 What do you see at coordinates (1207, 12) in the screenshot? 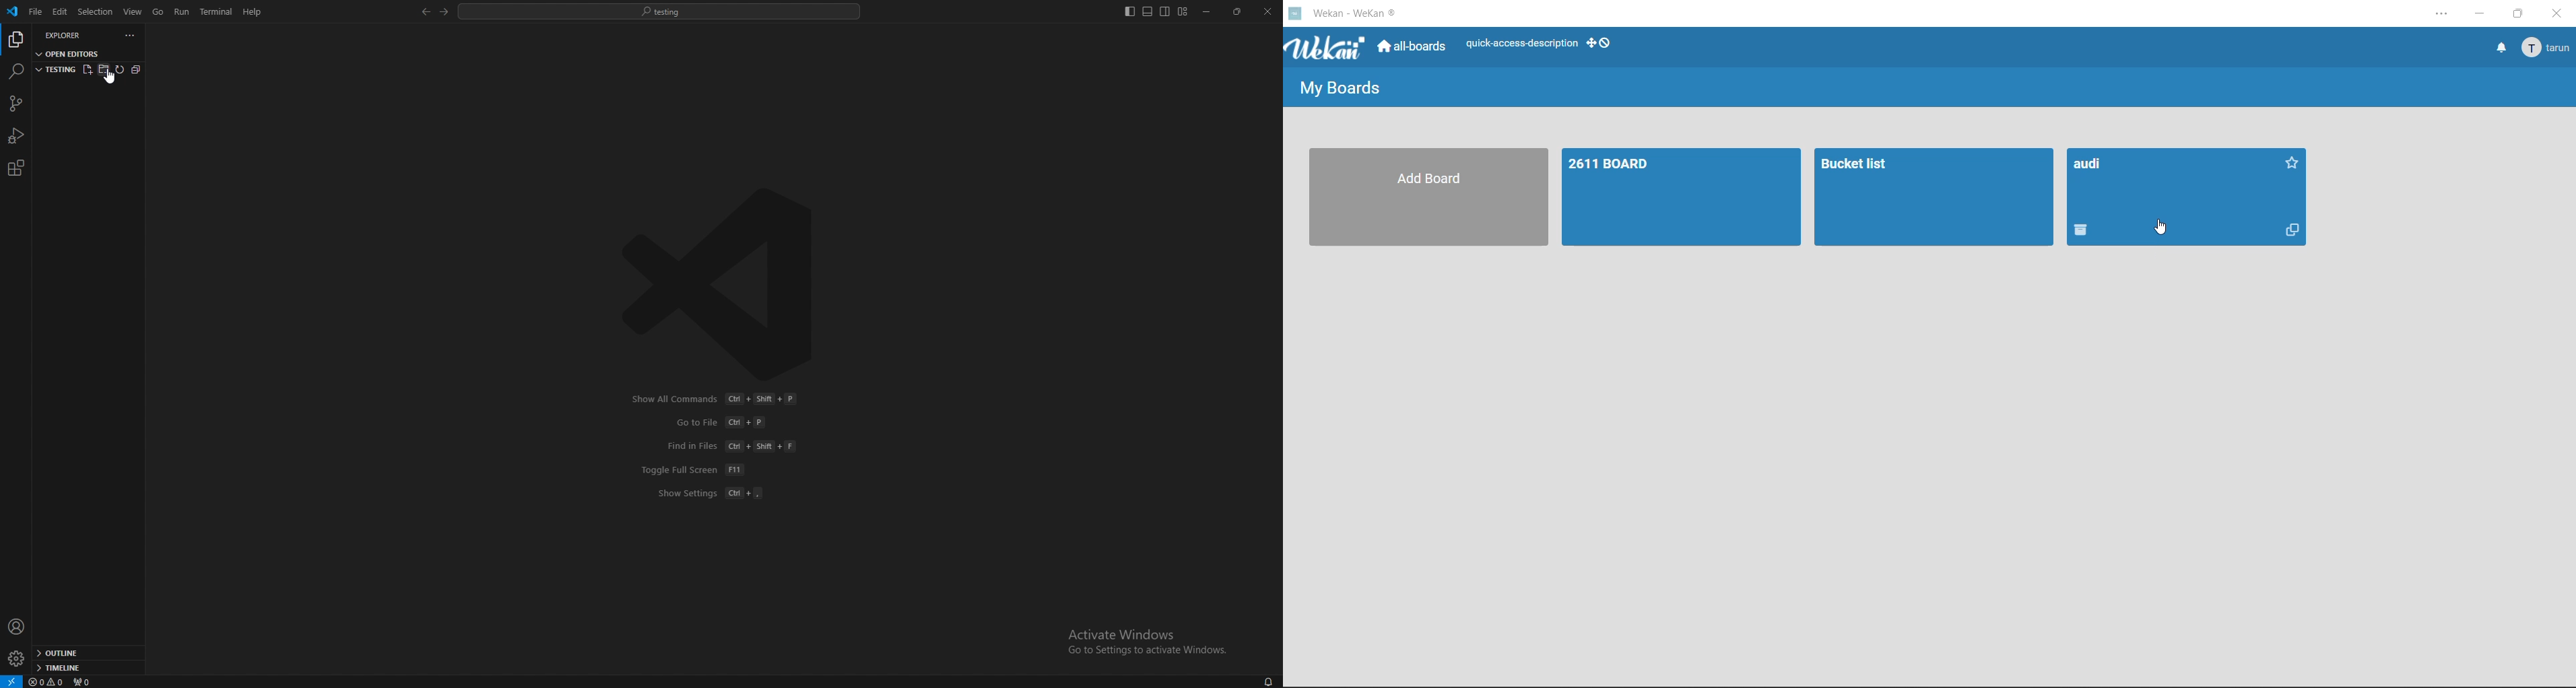
I see `minimize` at bounding box center [1207, 12].